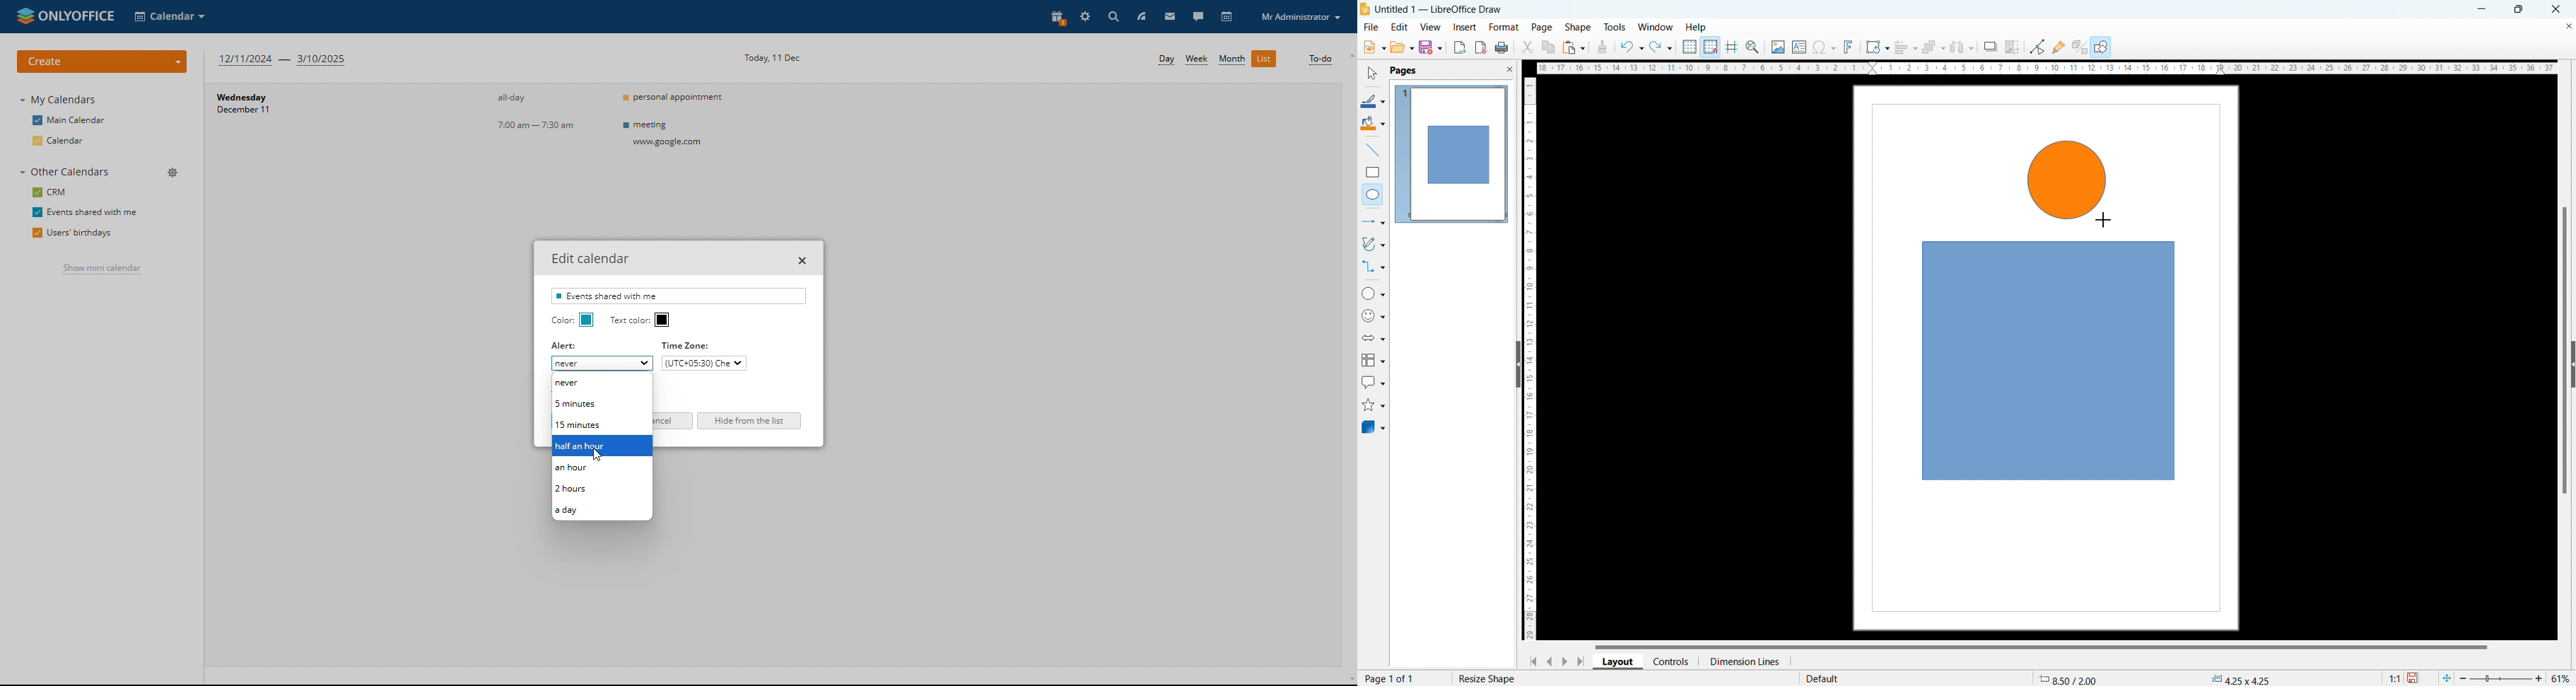  Describe the element at coordinates (2039, 46) in the screenshot. I see `toggle point edit mode` at that location.